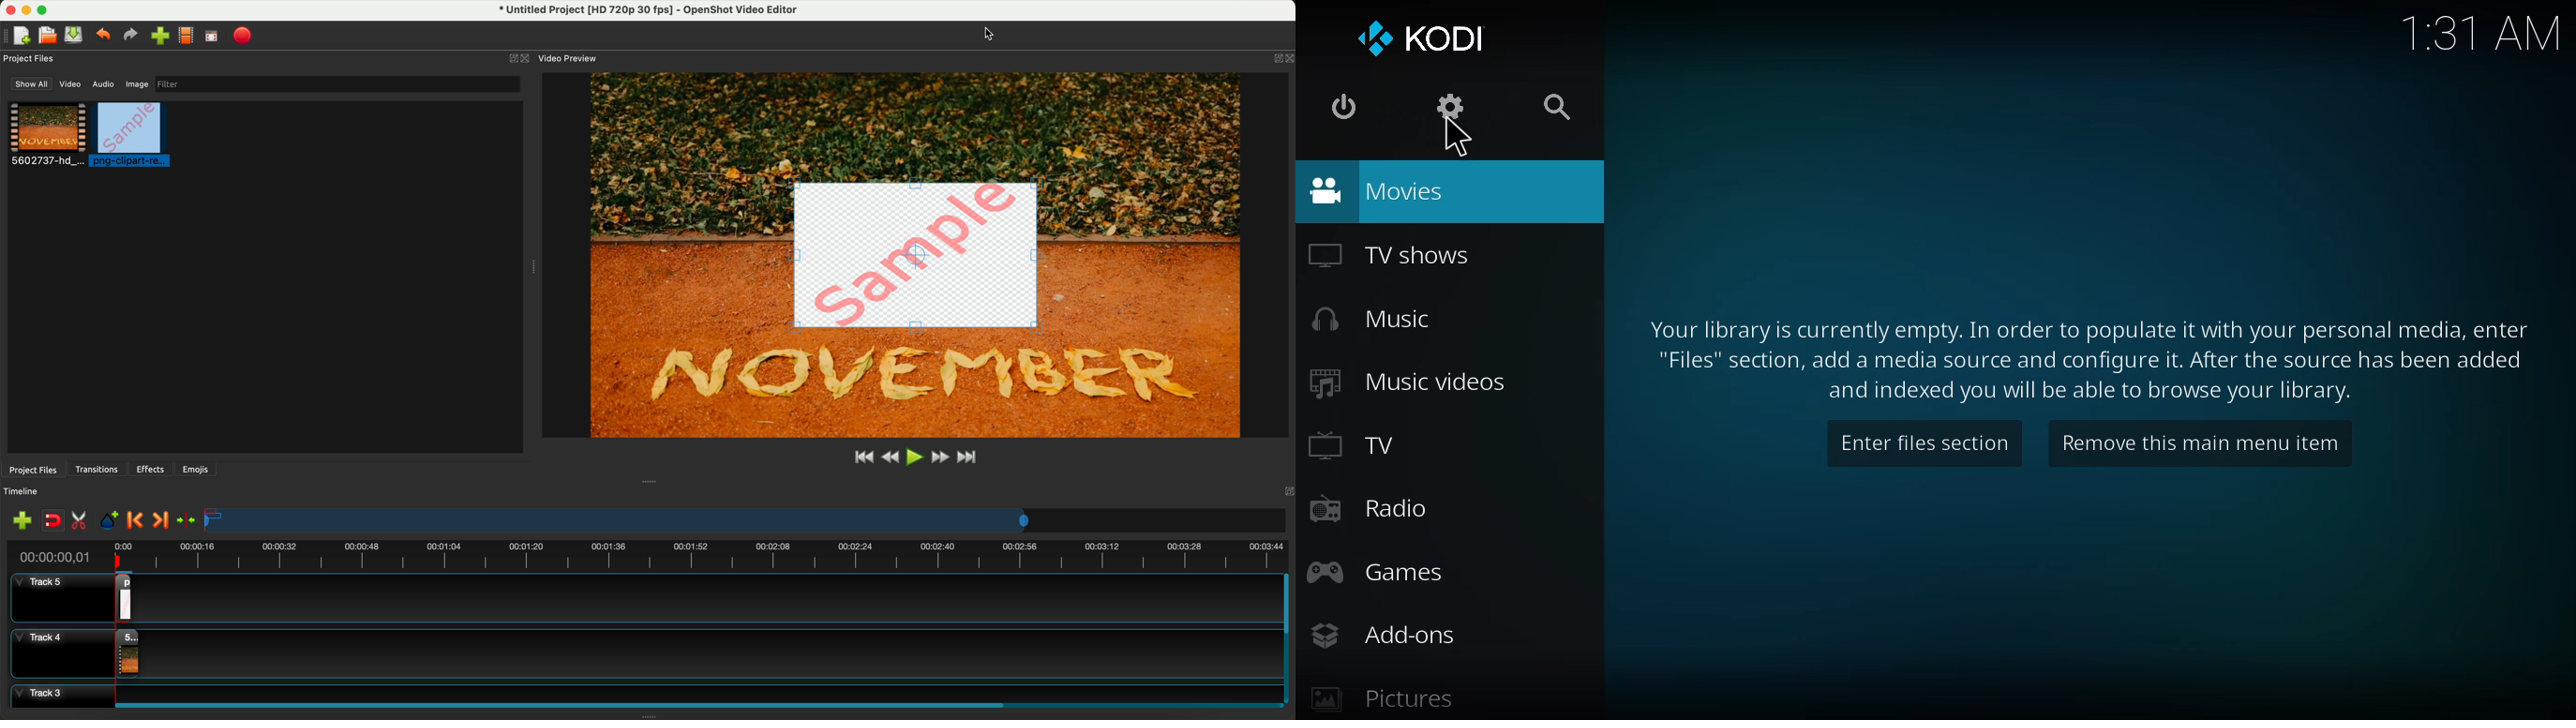 The height and width of the screenshot is (728, 2576). Describe the element at coordinates (105, 36) in the screenshot. I see `undo` at that location.